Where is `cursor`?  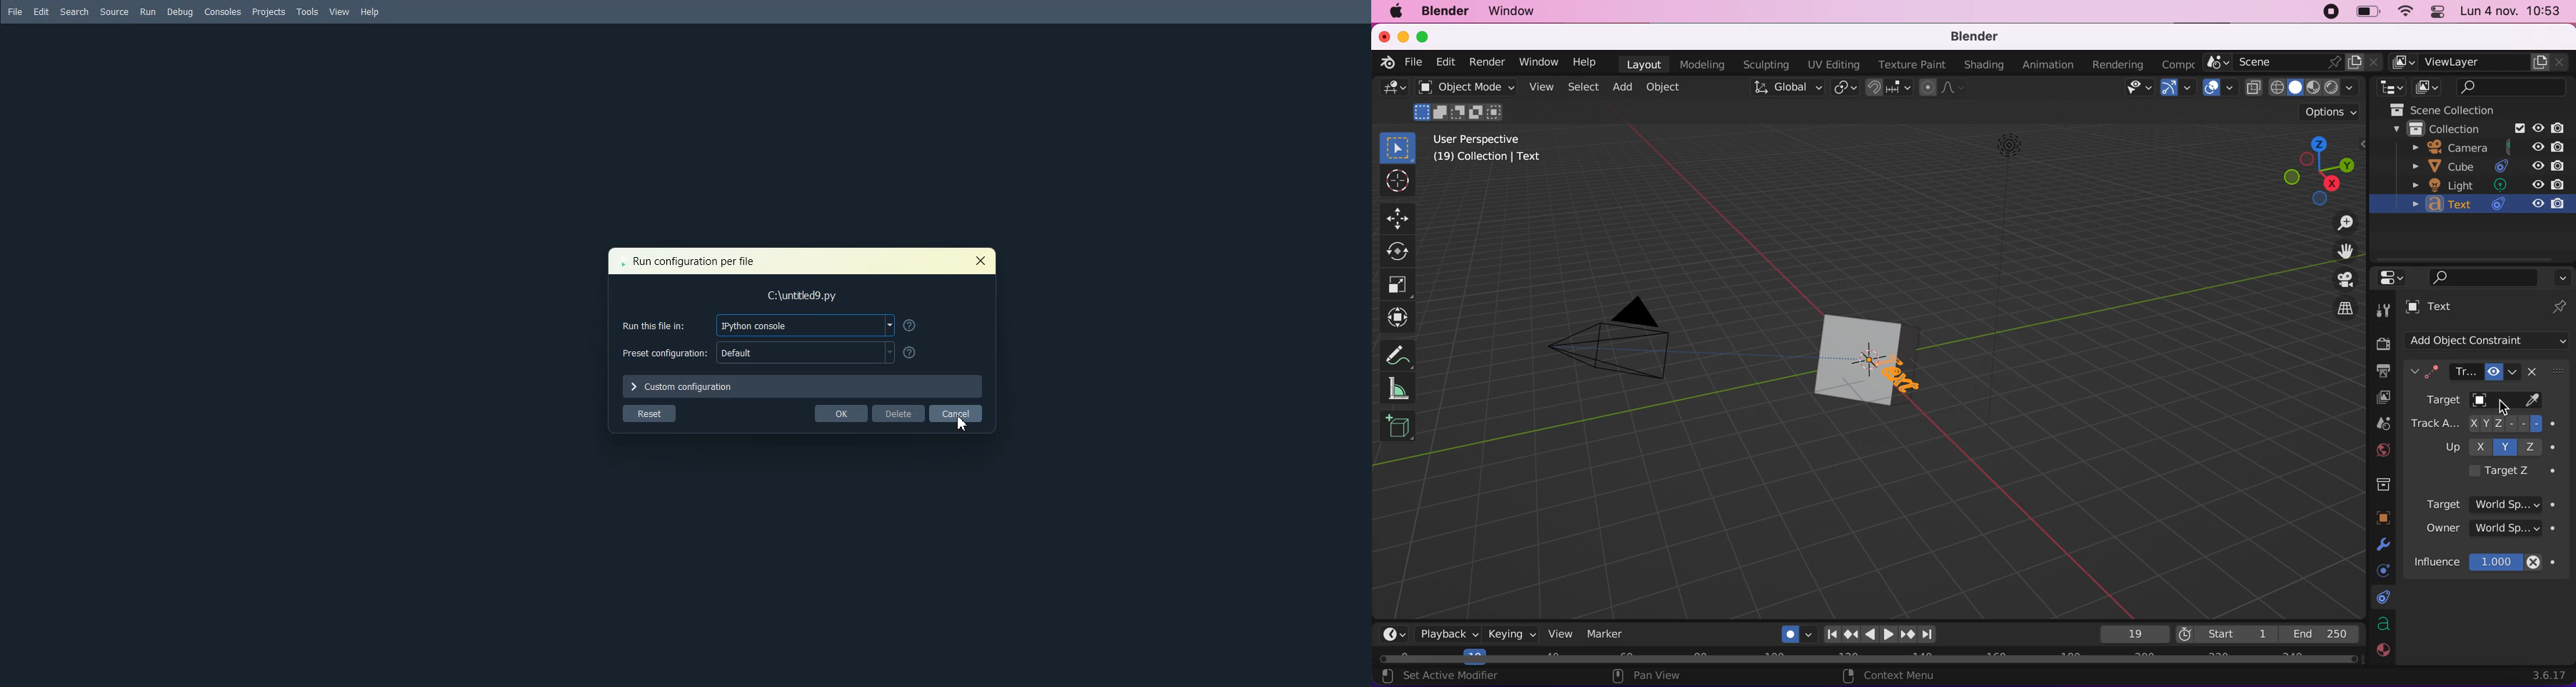
cursor is located at coordinates (2510, 404).